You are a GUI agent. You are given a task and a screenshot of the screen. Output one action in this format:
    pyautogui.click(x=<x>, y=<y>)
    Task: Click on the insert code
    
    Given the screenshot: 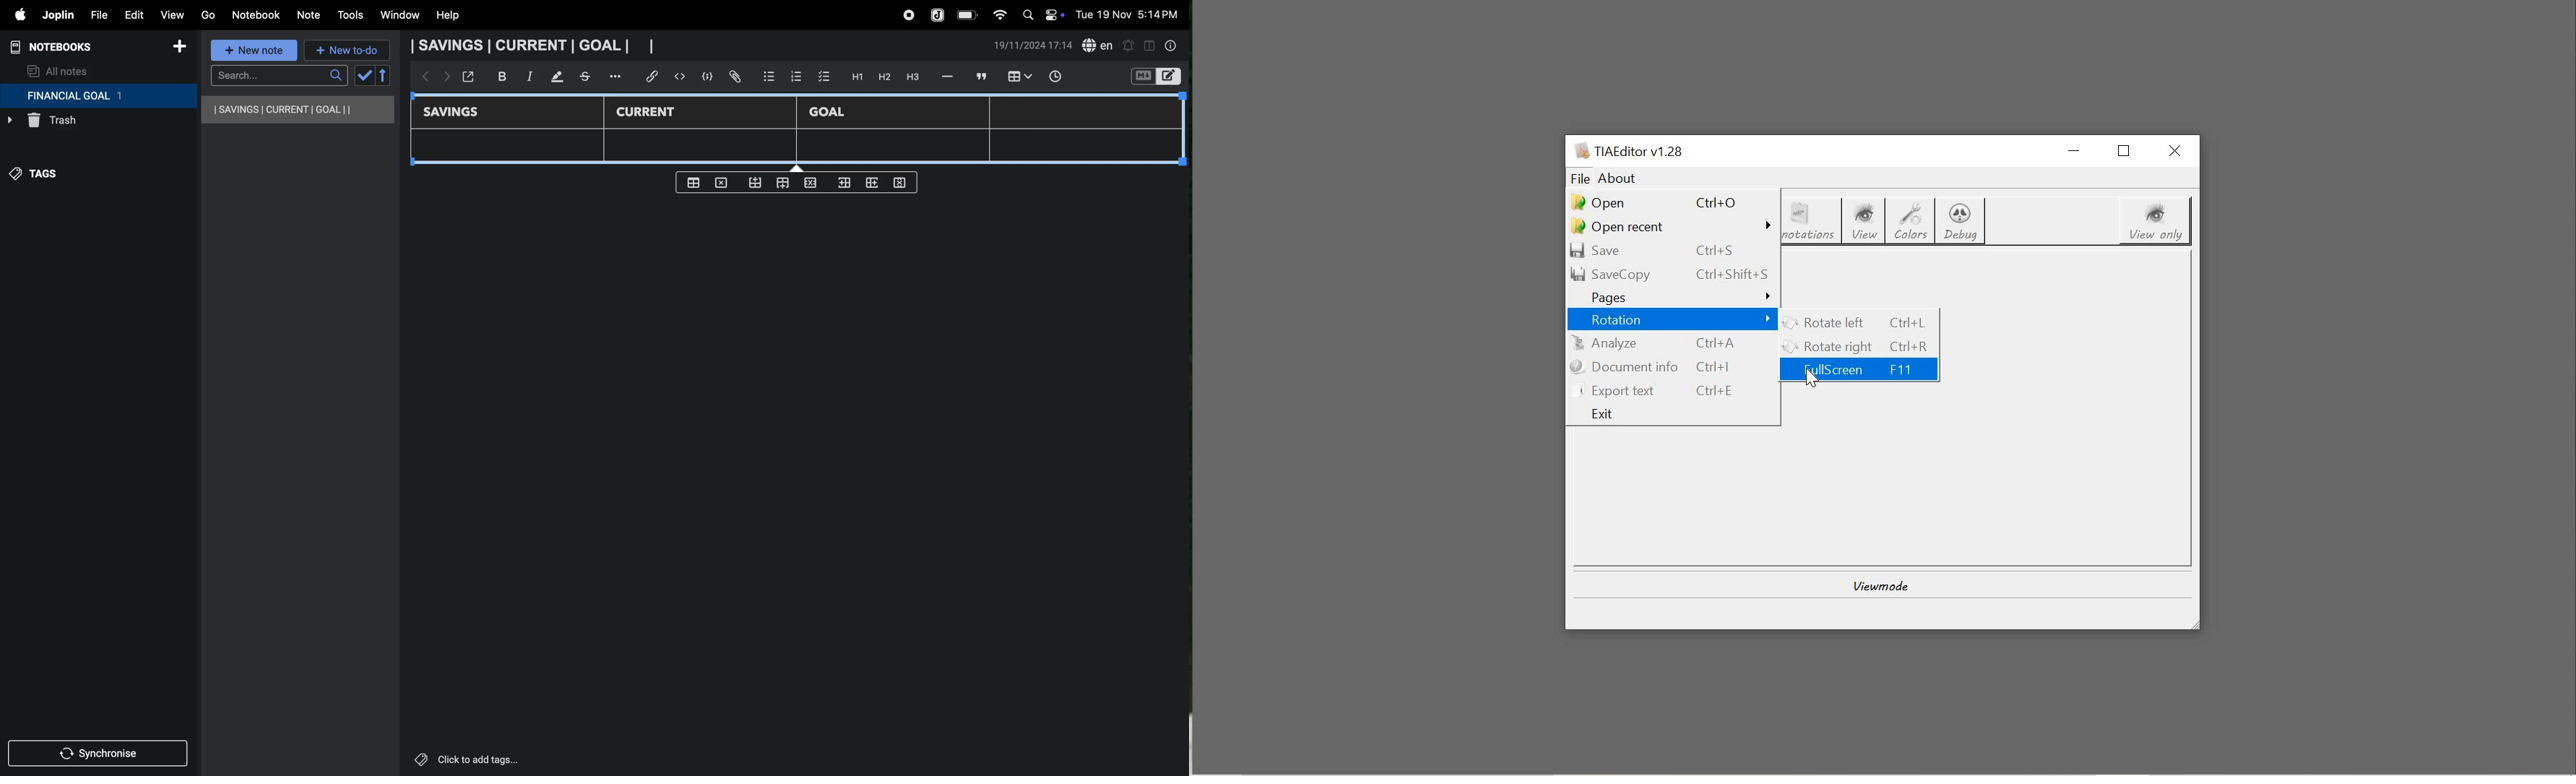 What is the action you would take?
    pyautogui.click(x=680, y=76)
    